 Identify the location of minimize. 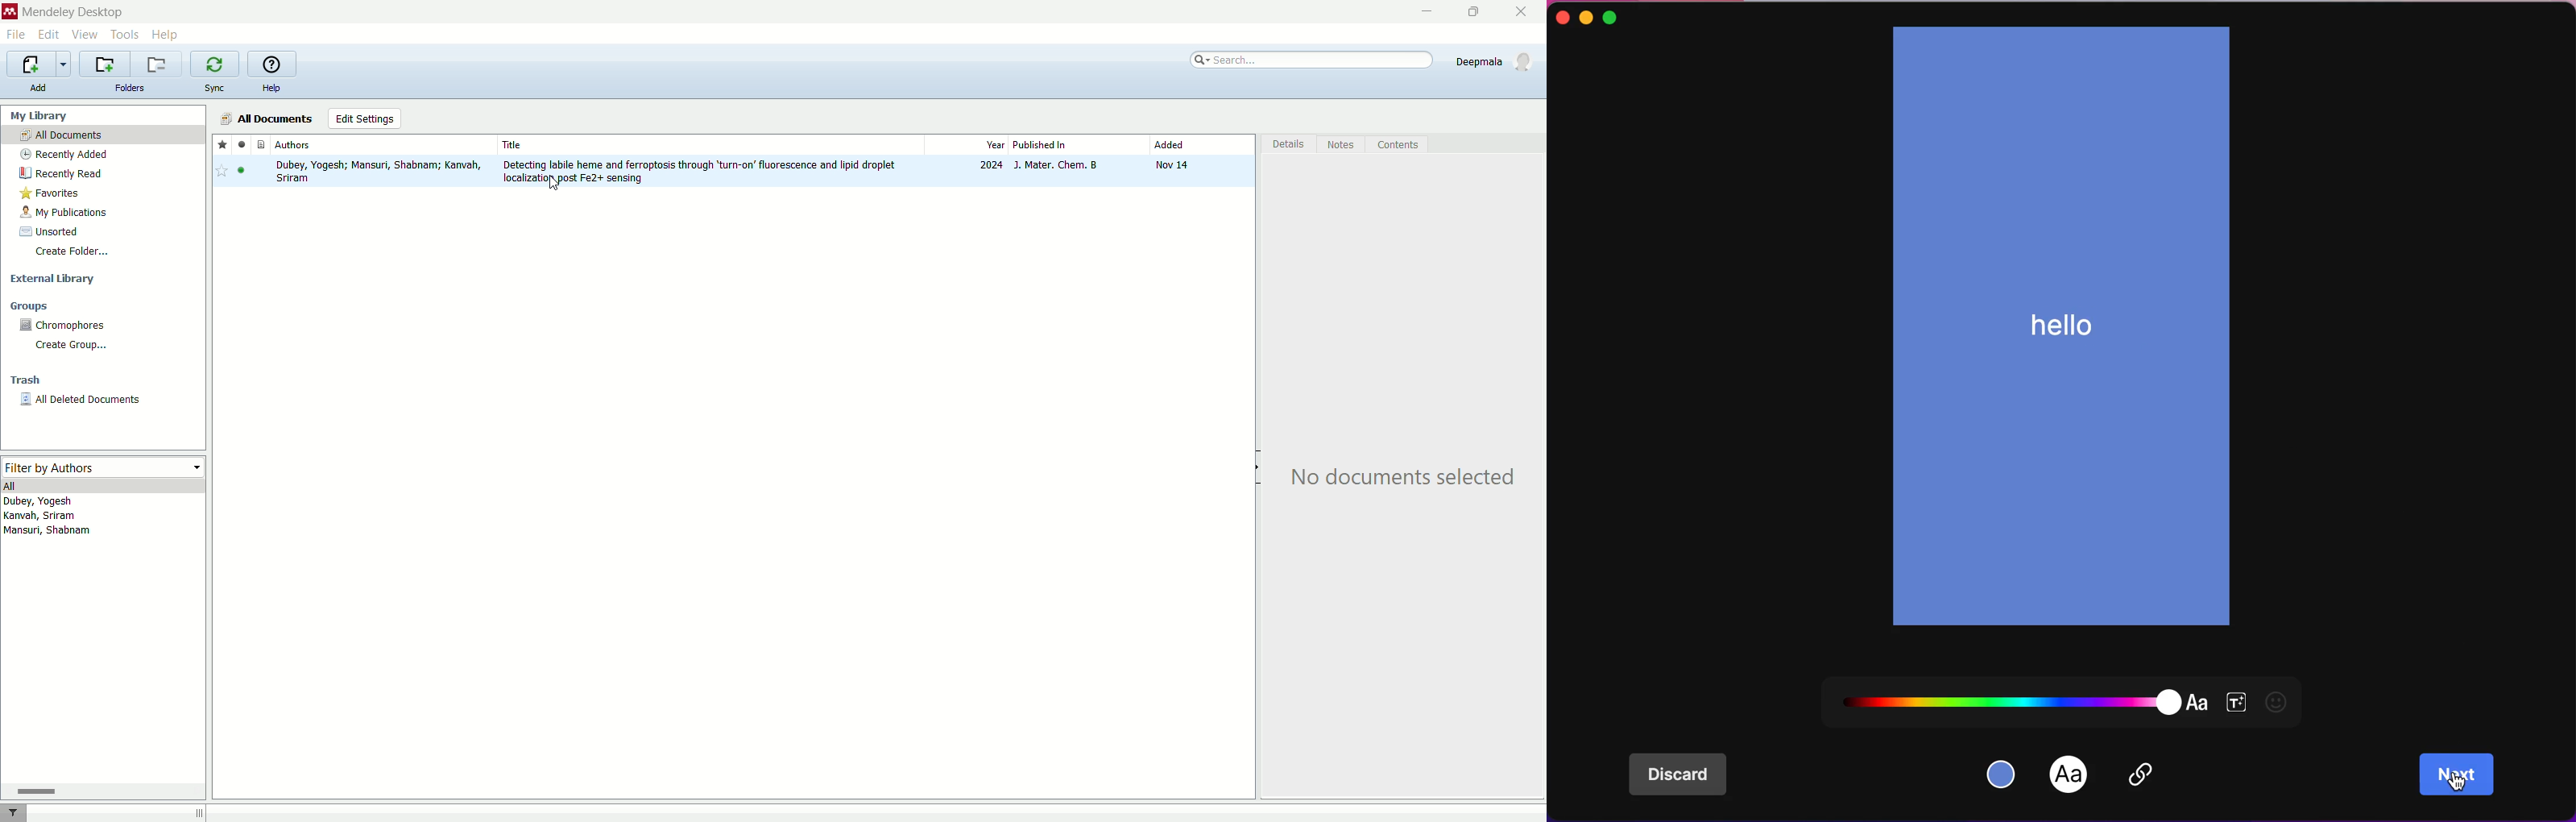
(1587, 17).